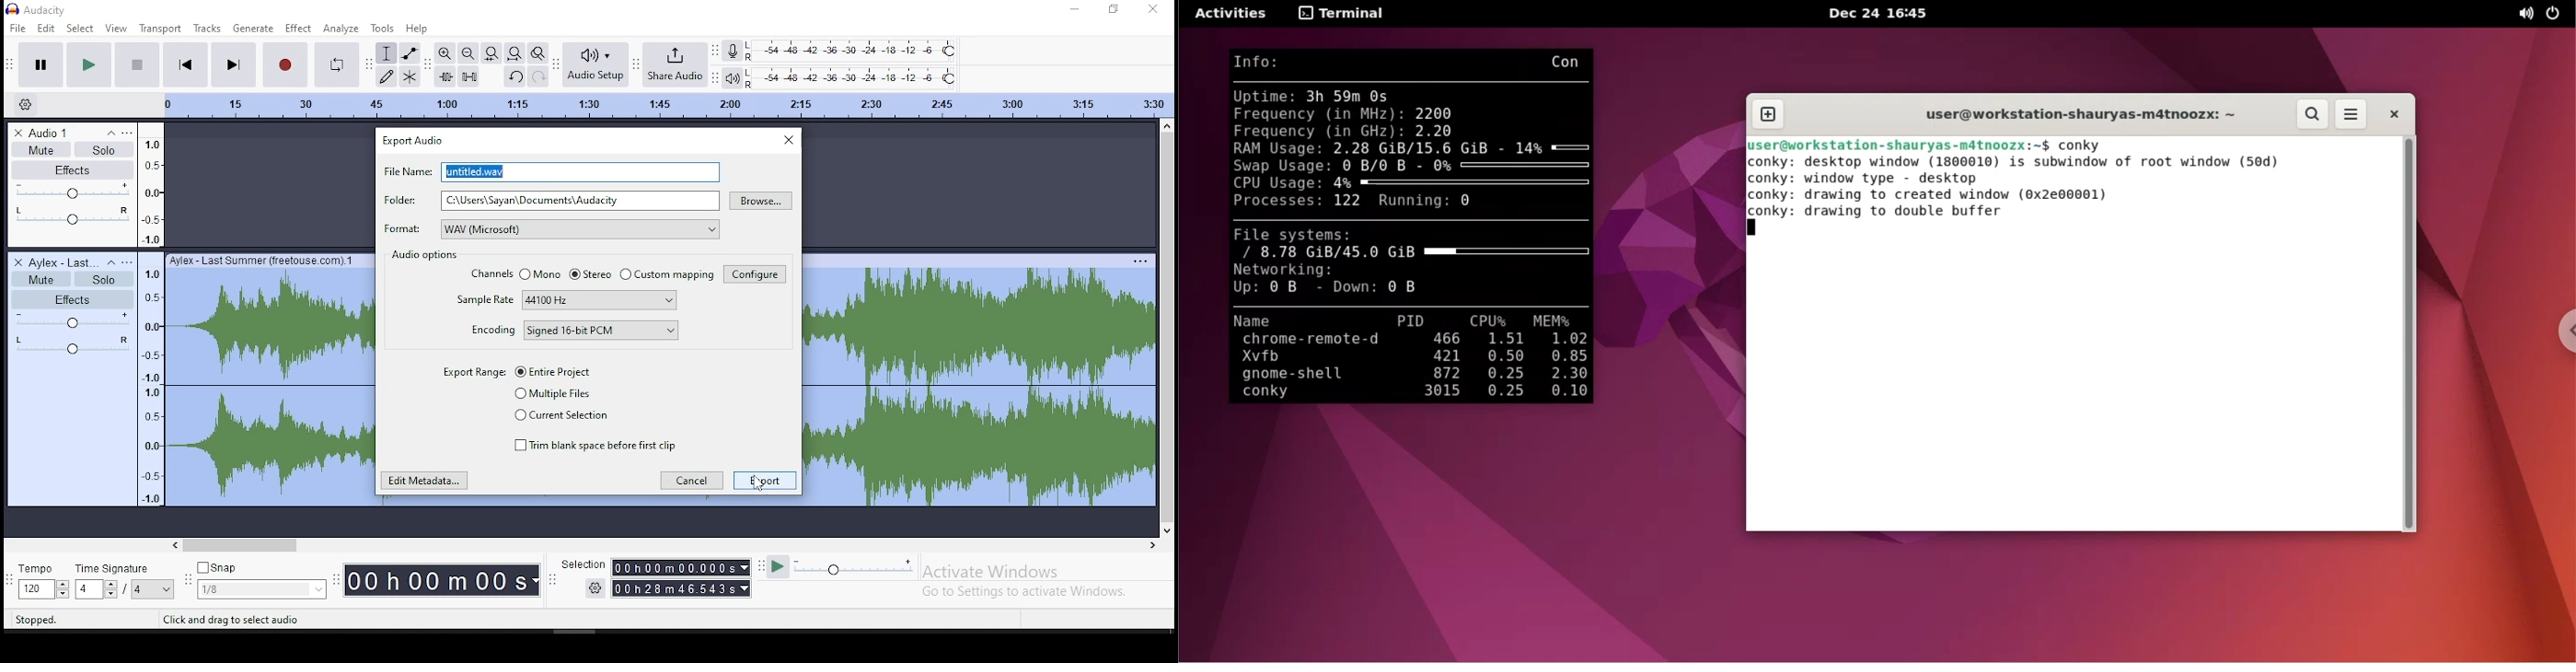 The width and height of the screenshot is (2576, 672). I want to click on tempo, so click(41, 582).